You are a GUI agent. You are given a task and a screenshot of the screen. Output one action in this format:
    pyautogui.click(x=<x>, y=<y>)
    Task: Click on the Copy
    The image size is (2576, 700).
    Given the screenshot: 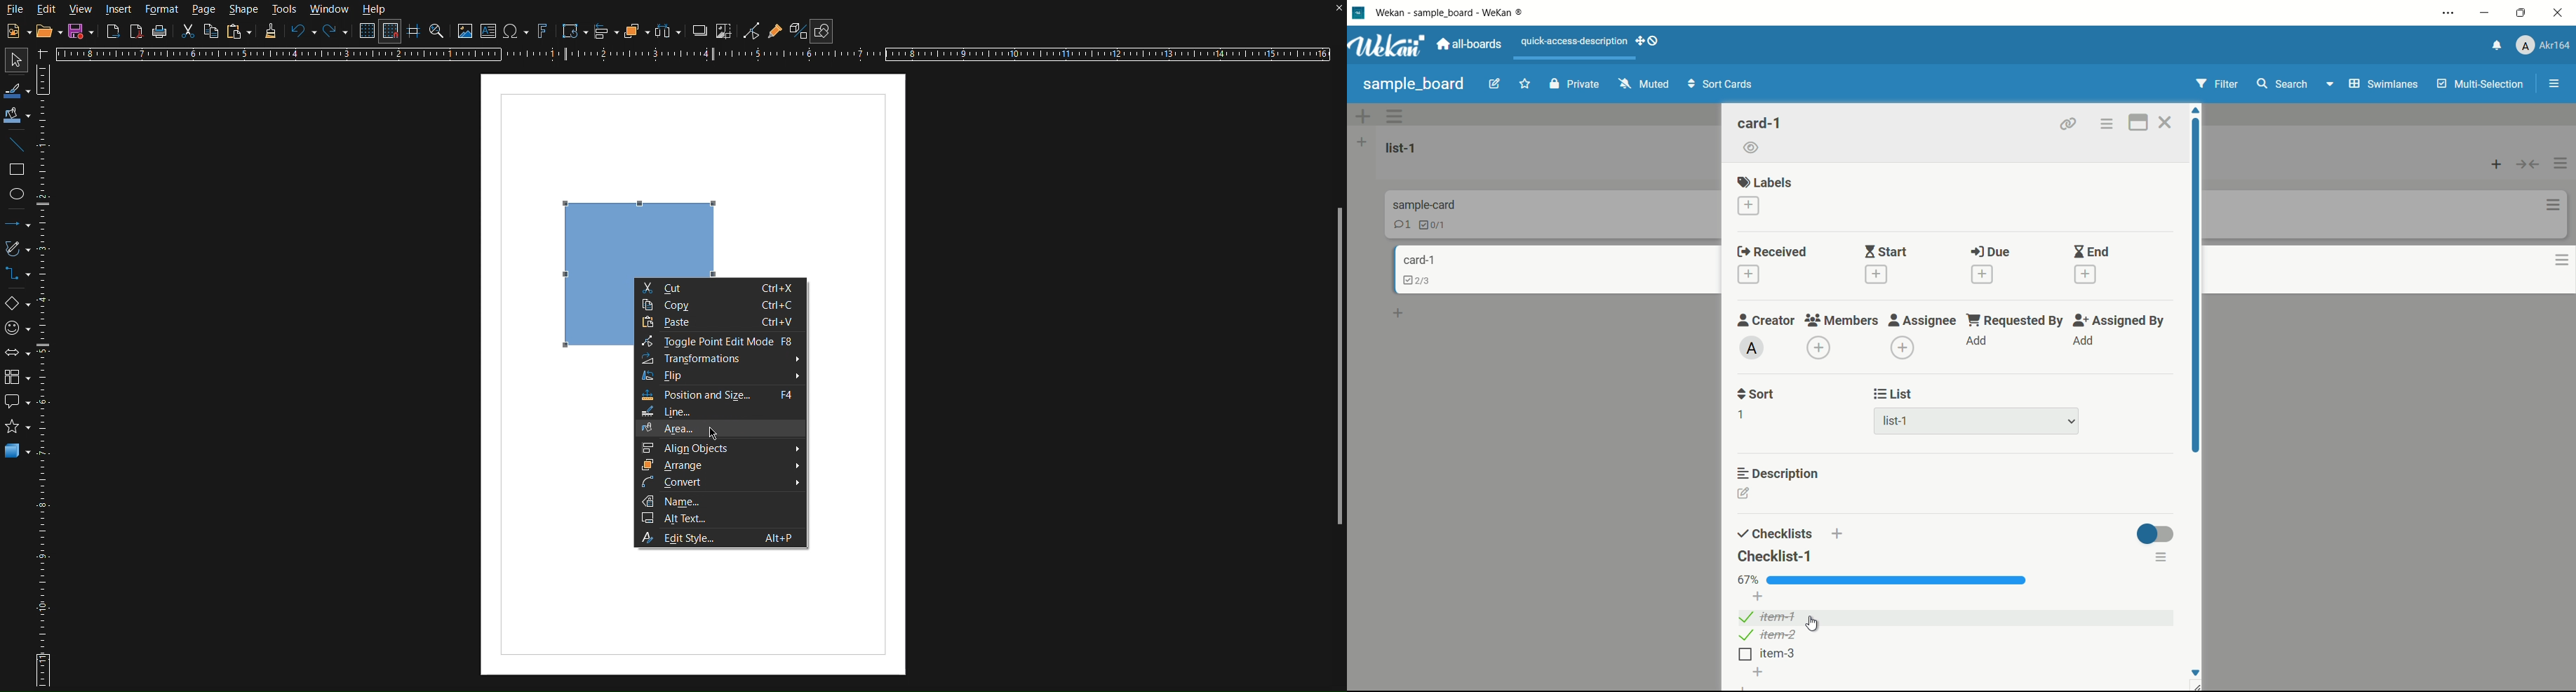 What is the action you would take?
    pyautogui.click(x=211, y=33)
    